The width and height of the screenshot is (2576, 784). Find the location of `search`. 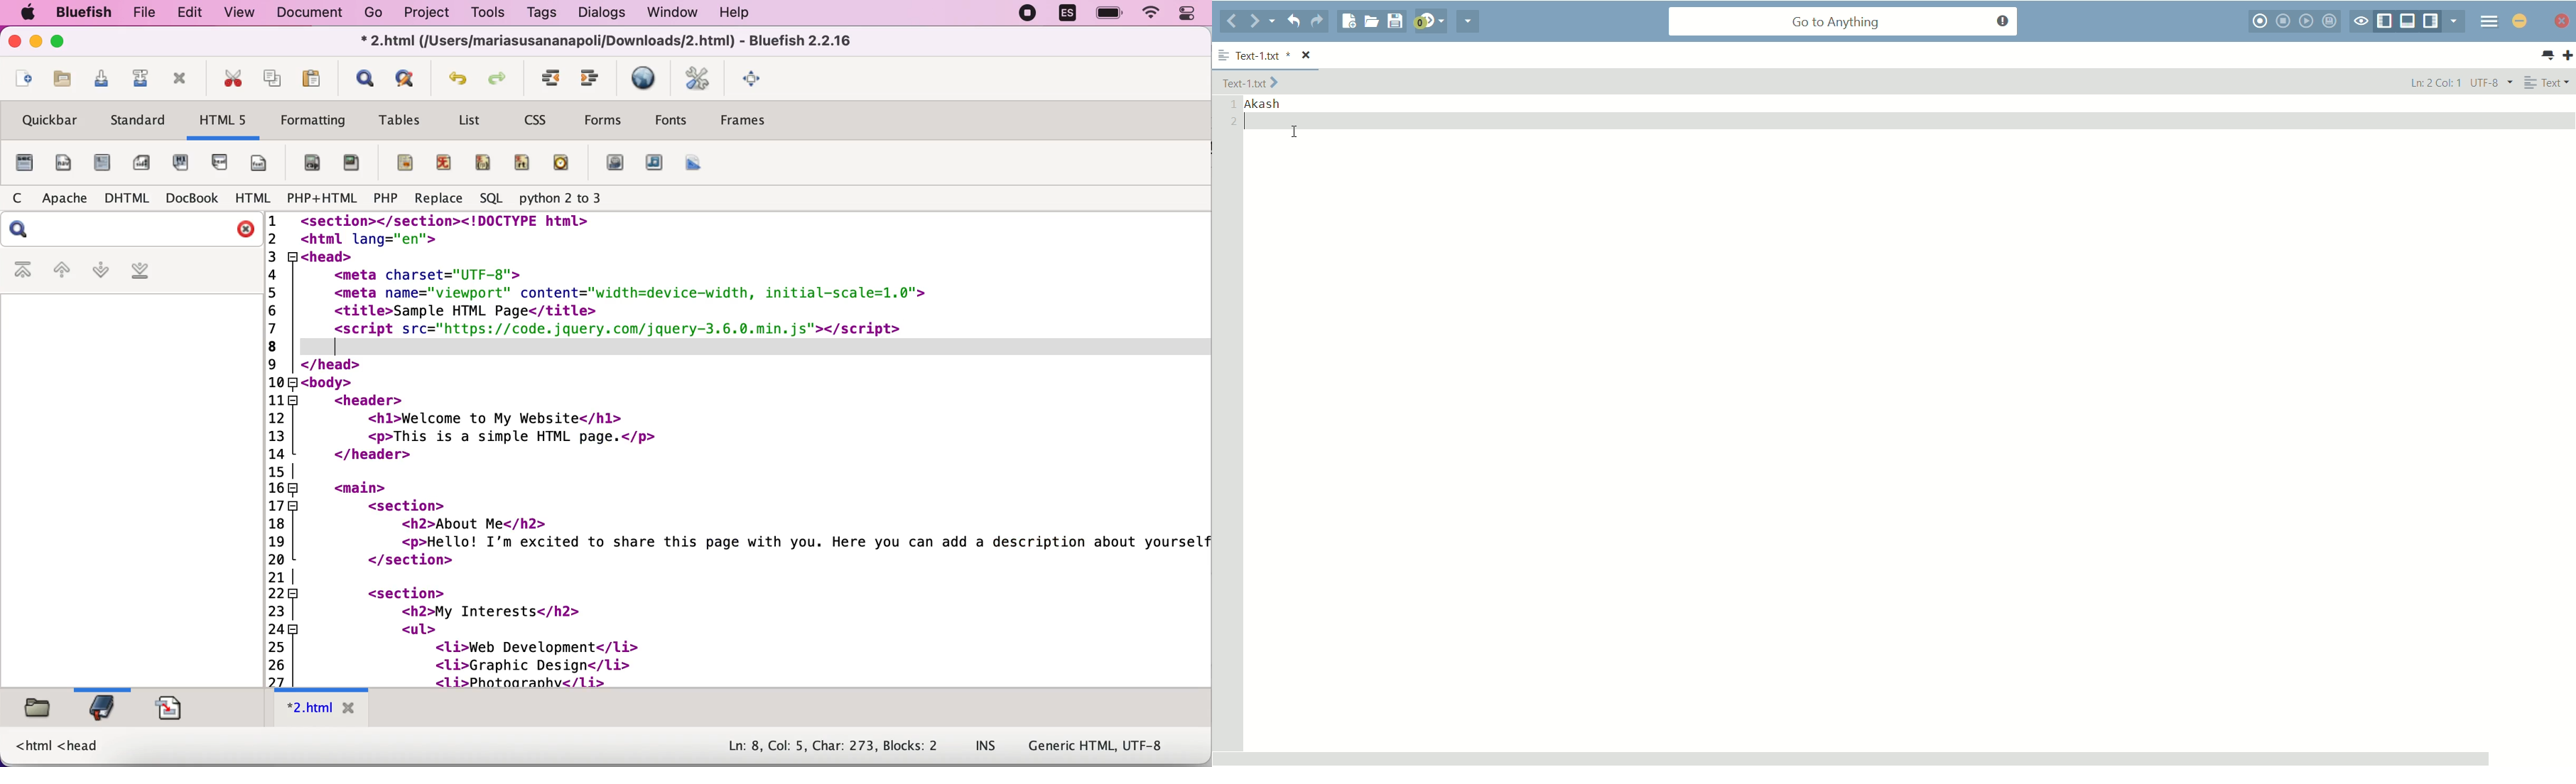

search is located at coordinates (130, 230).